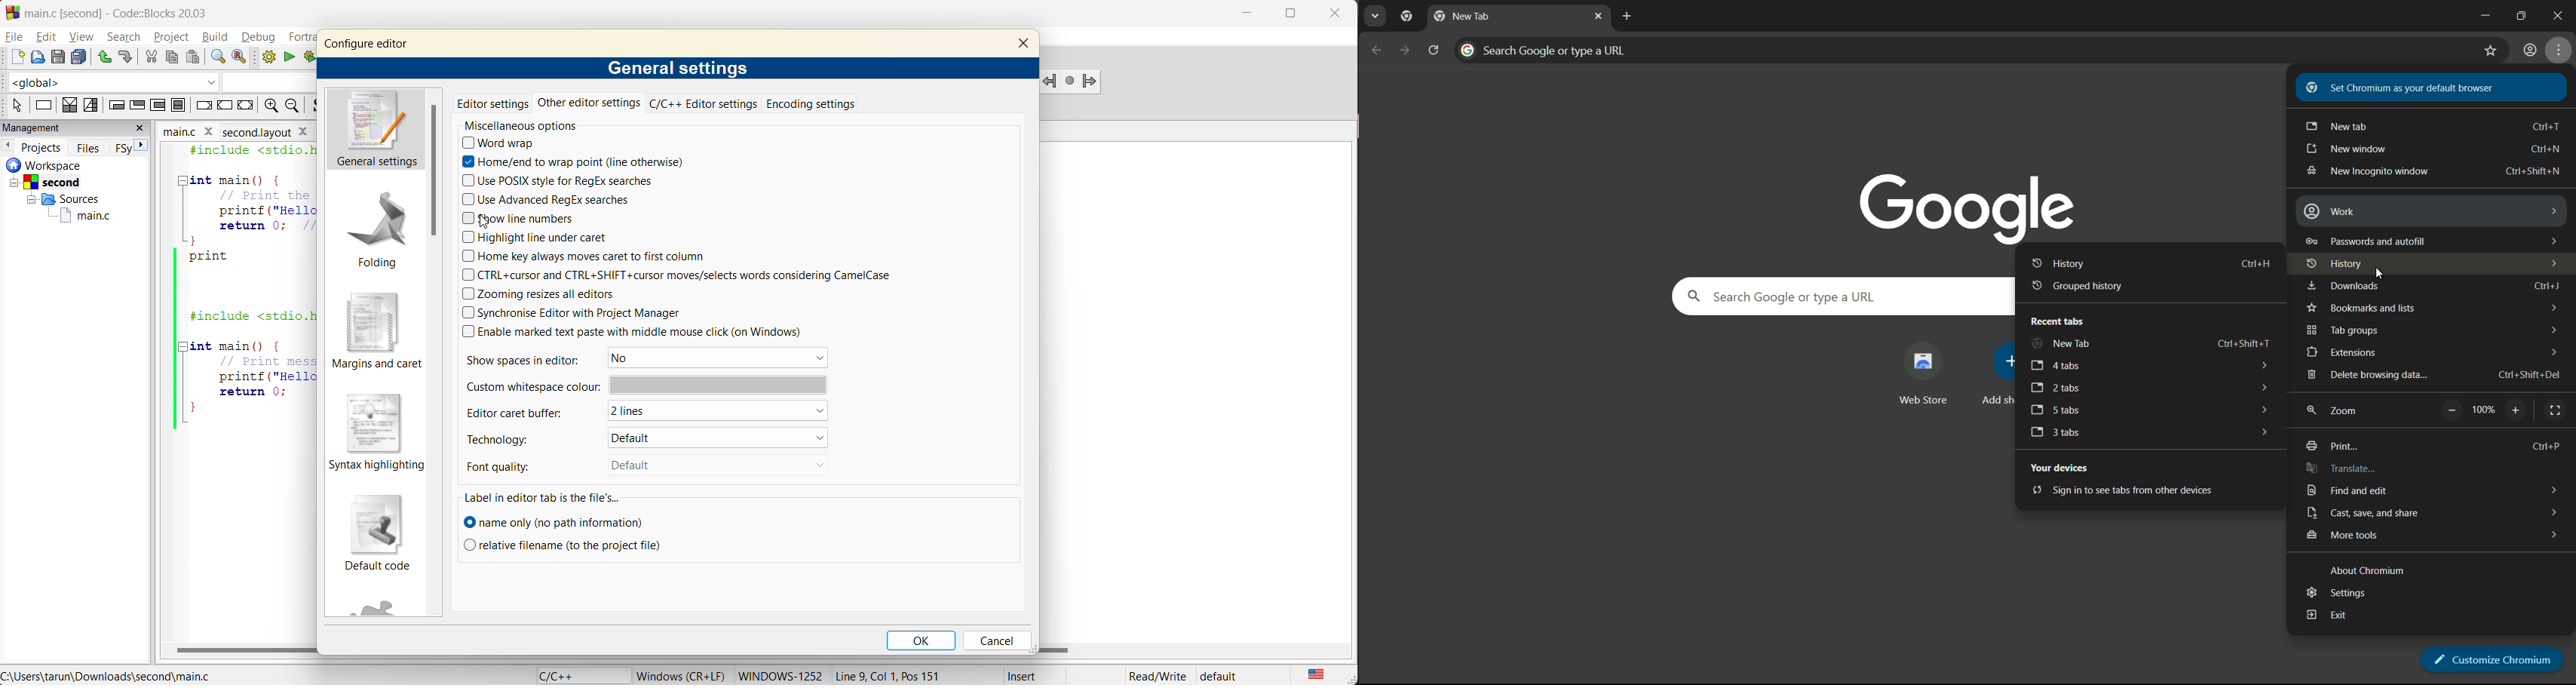 The height and width of the screenshot is (700, 2576). Describe the element at coordinates (293, 108) in the screenshot. I see `zoom in` at that location.